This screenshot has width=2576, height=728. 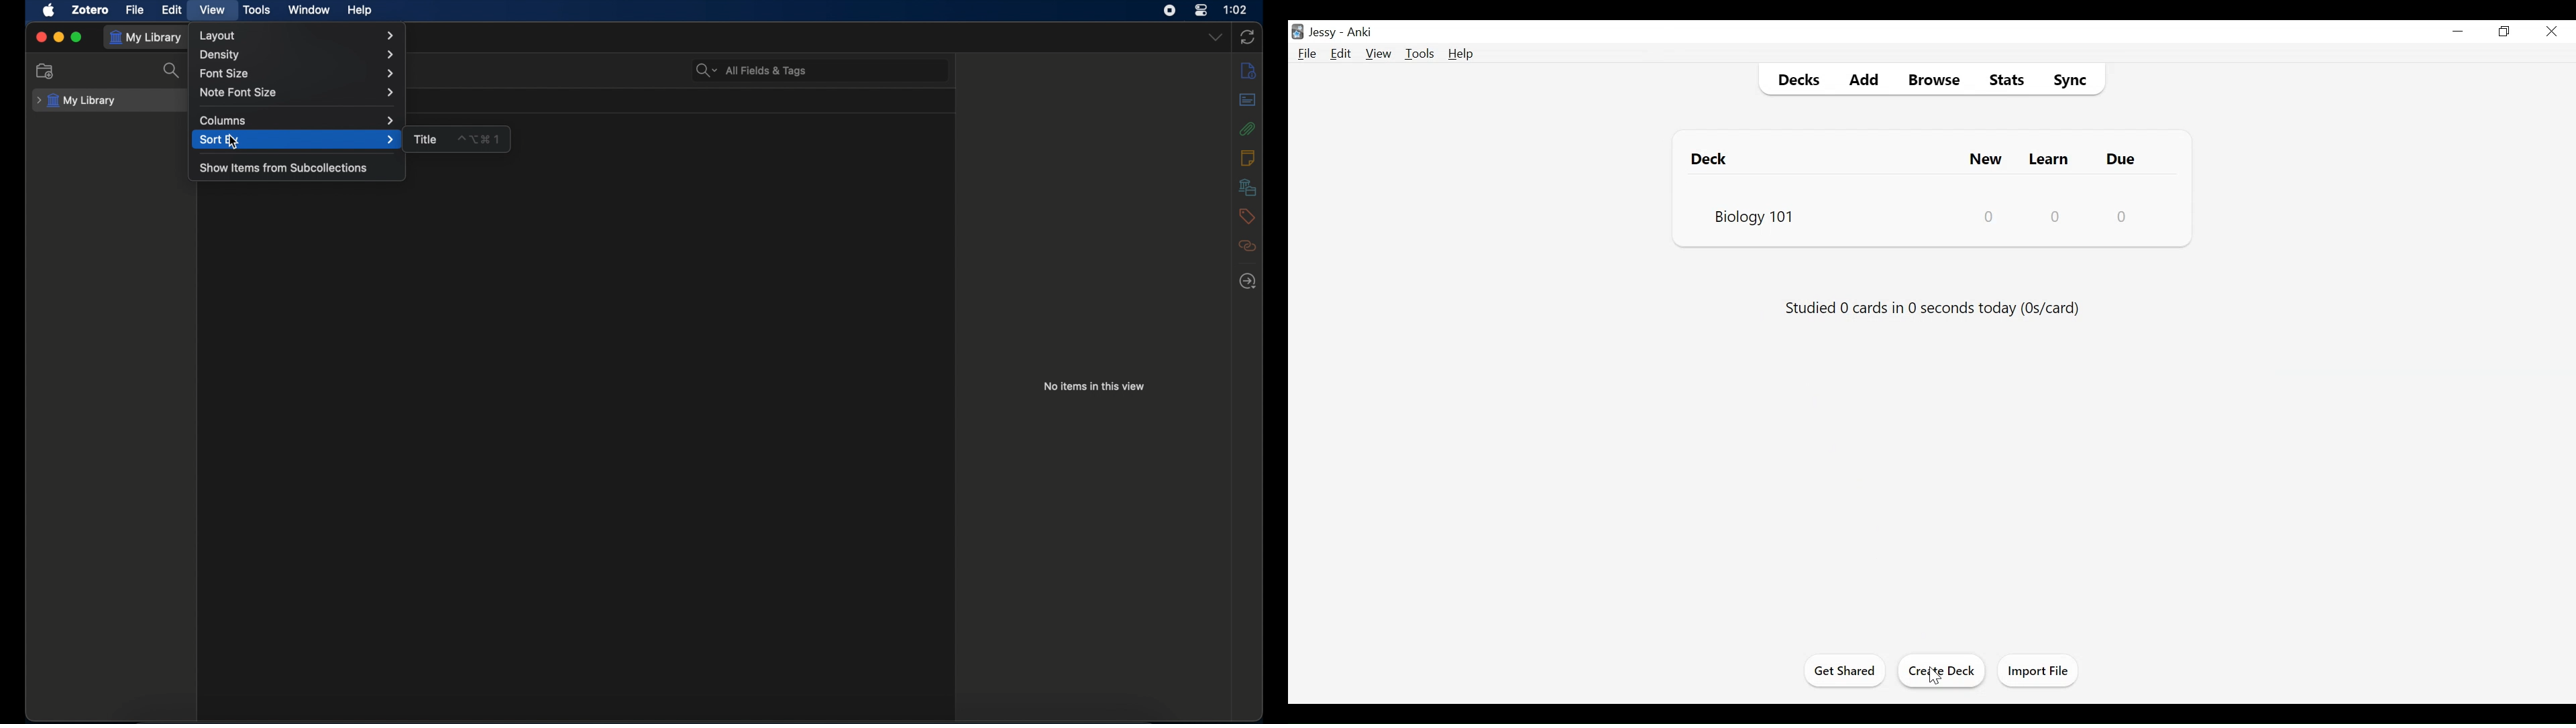 I want to click on Help, so click(x=1462, y=54).